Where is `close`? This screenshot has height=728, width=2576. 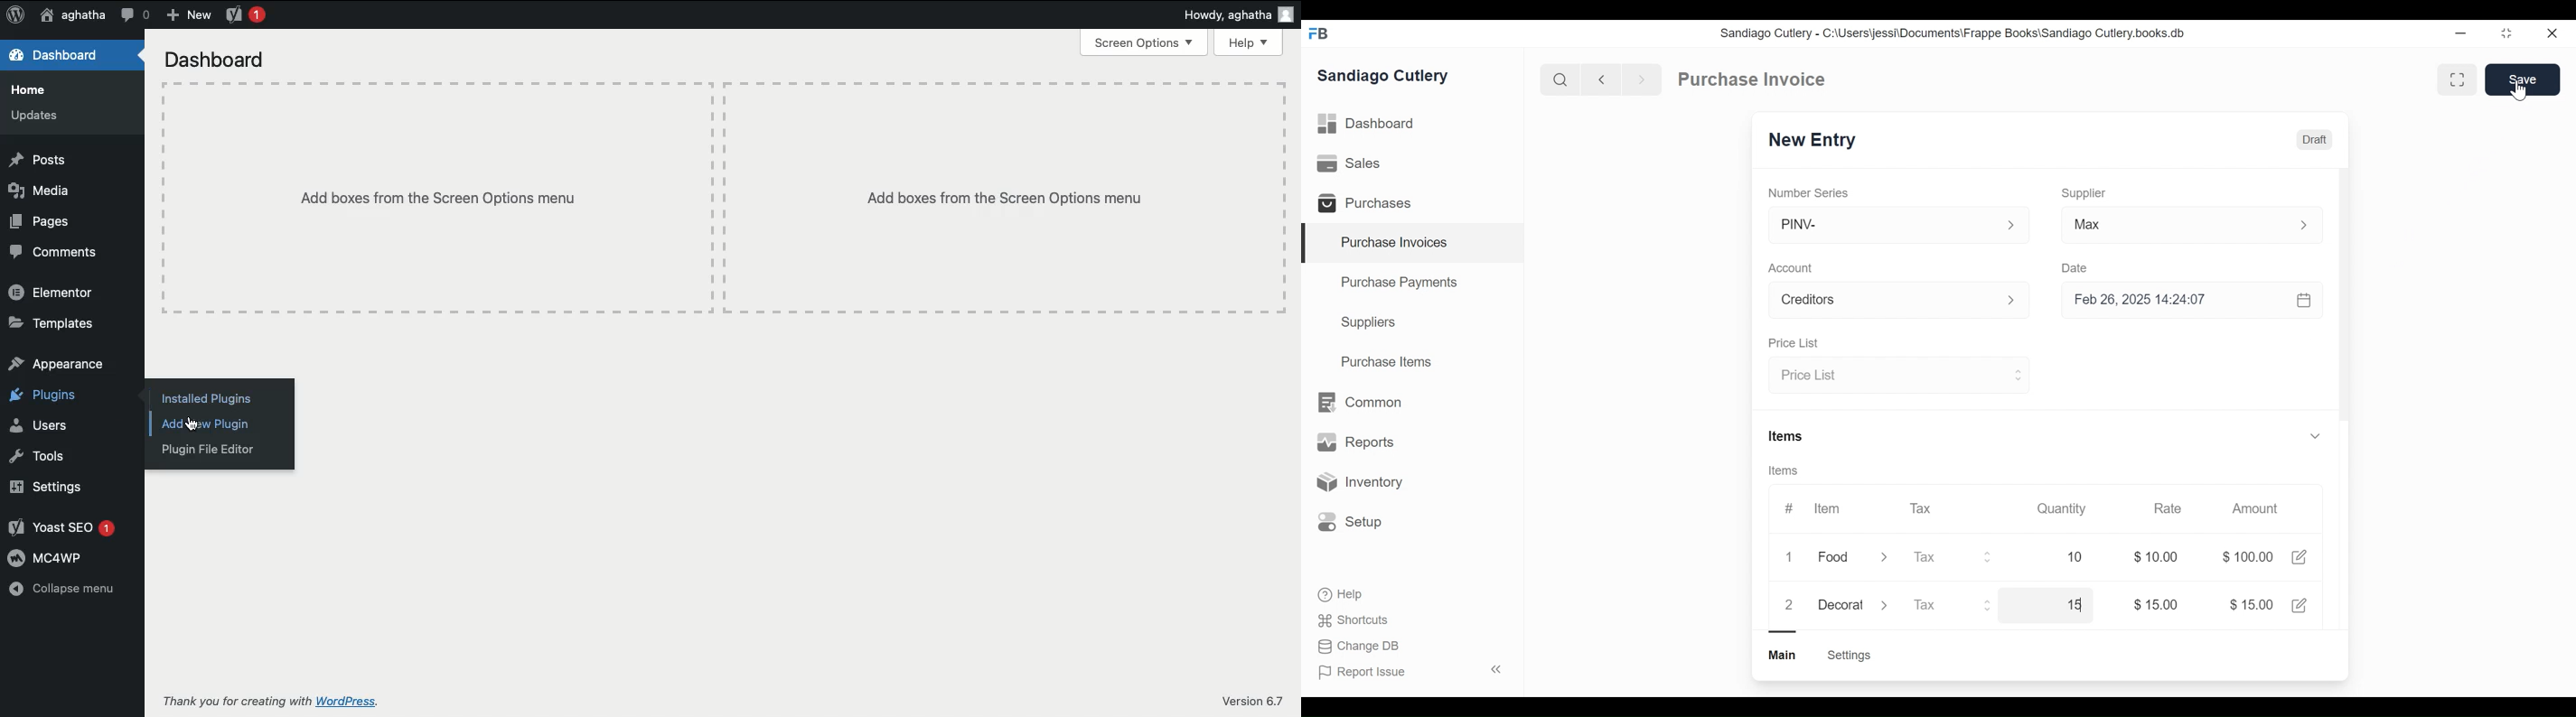
close is located at coordinates (2551, 34).